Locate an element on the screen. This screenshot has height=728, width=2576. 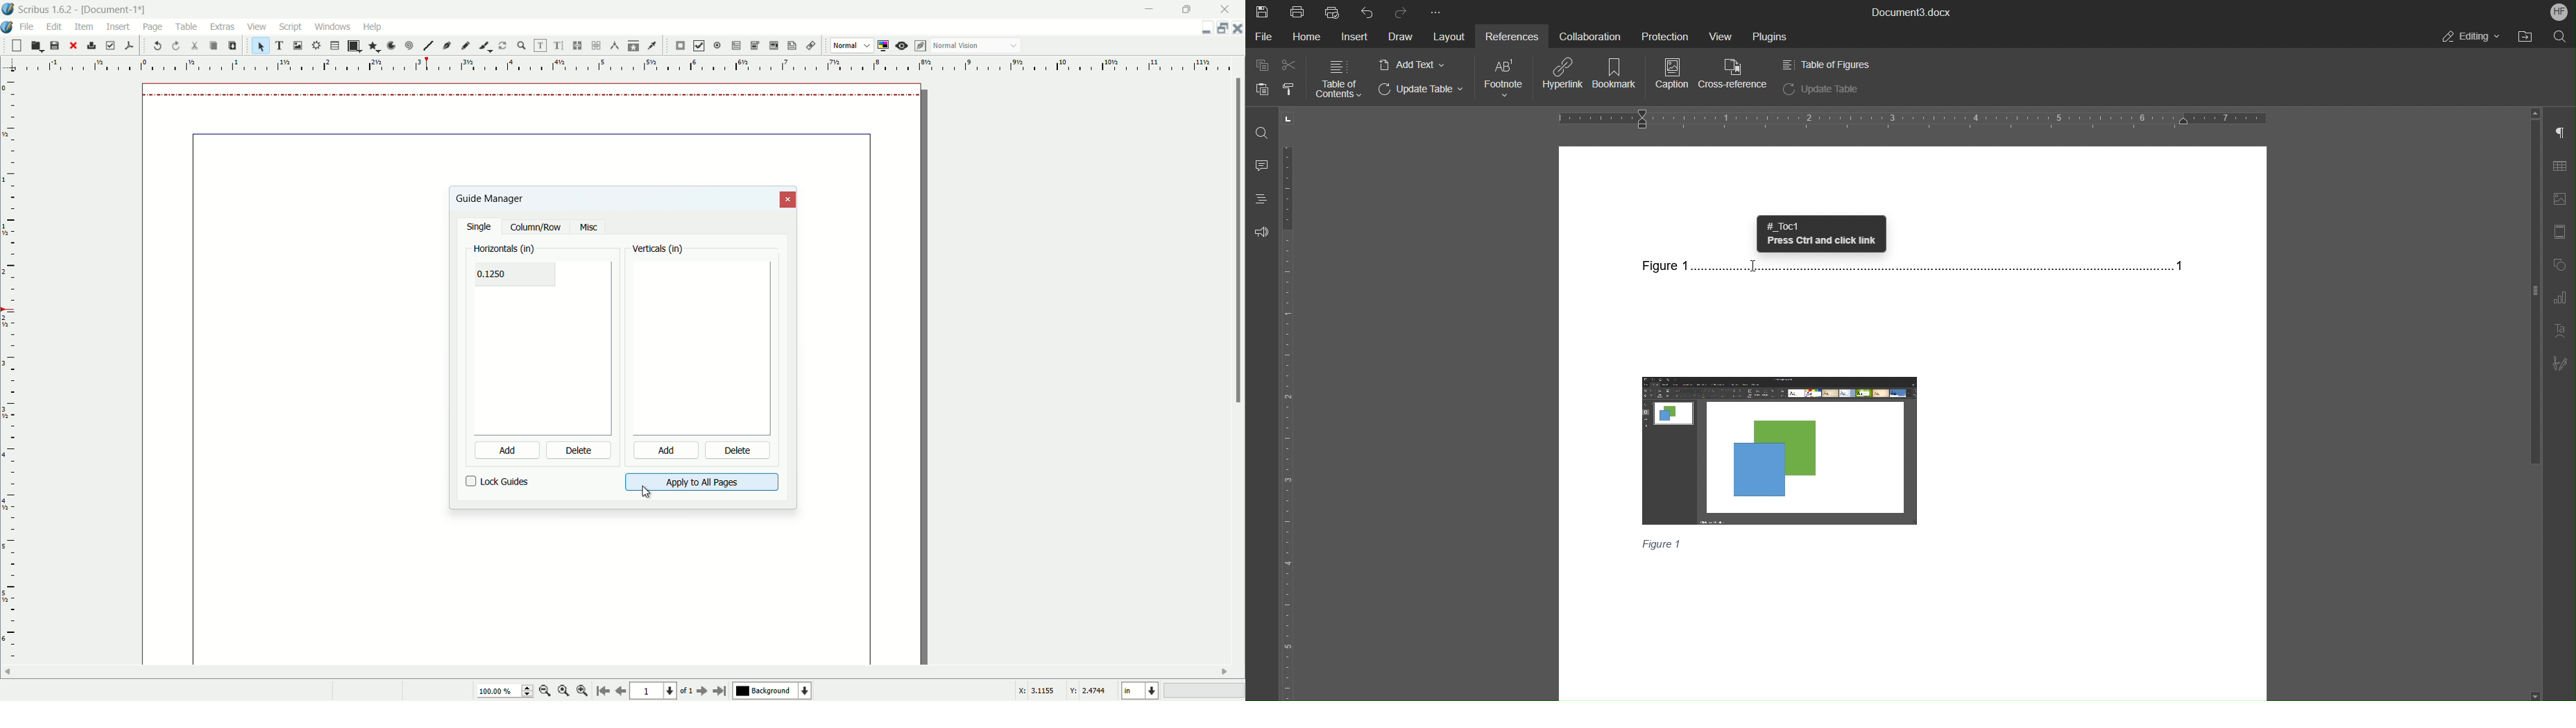
zoom in or out is located at coordinates (522, 45).